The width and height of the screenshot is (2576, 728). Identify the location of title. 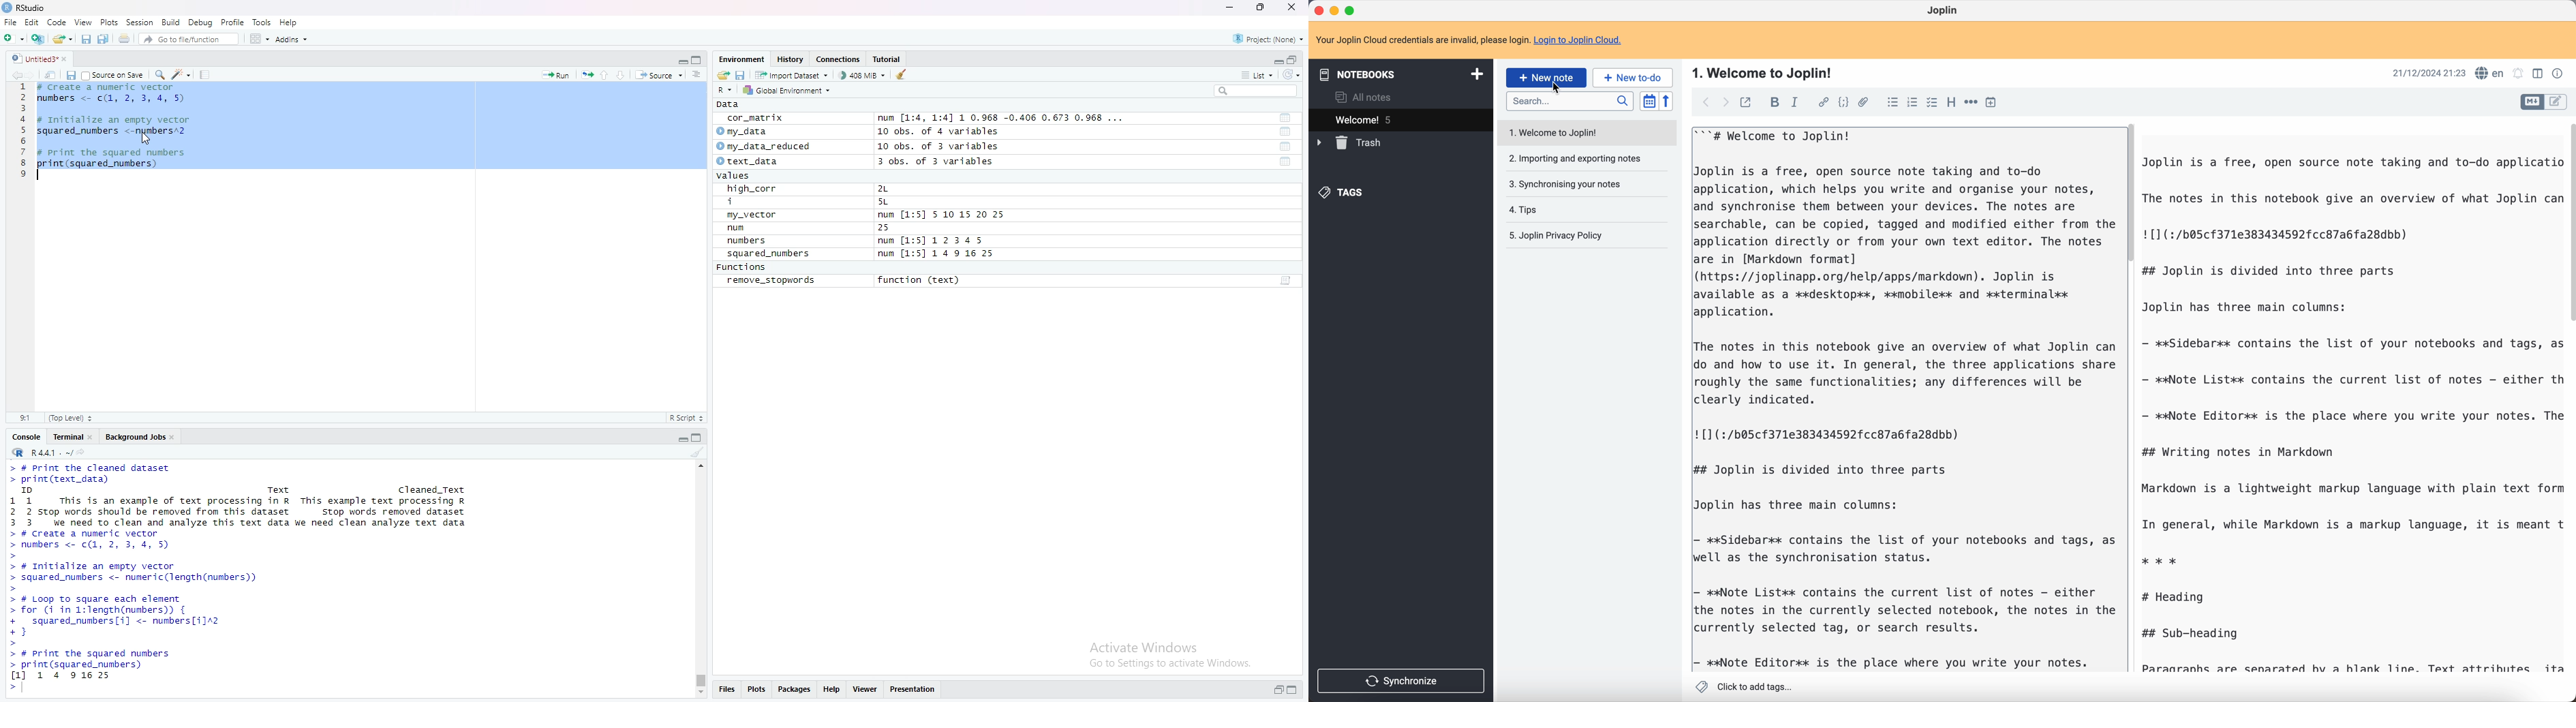
(1764, 73).